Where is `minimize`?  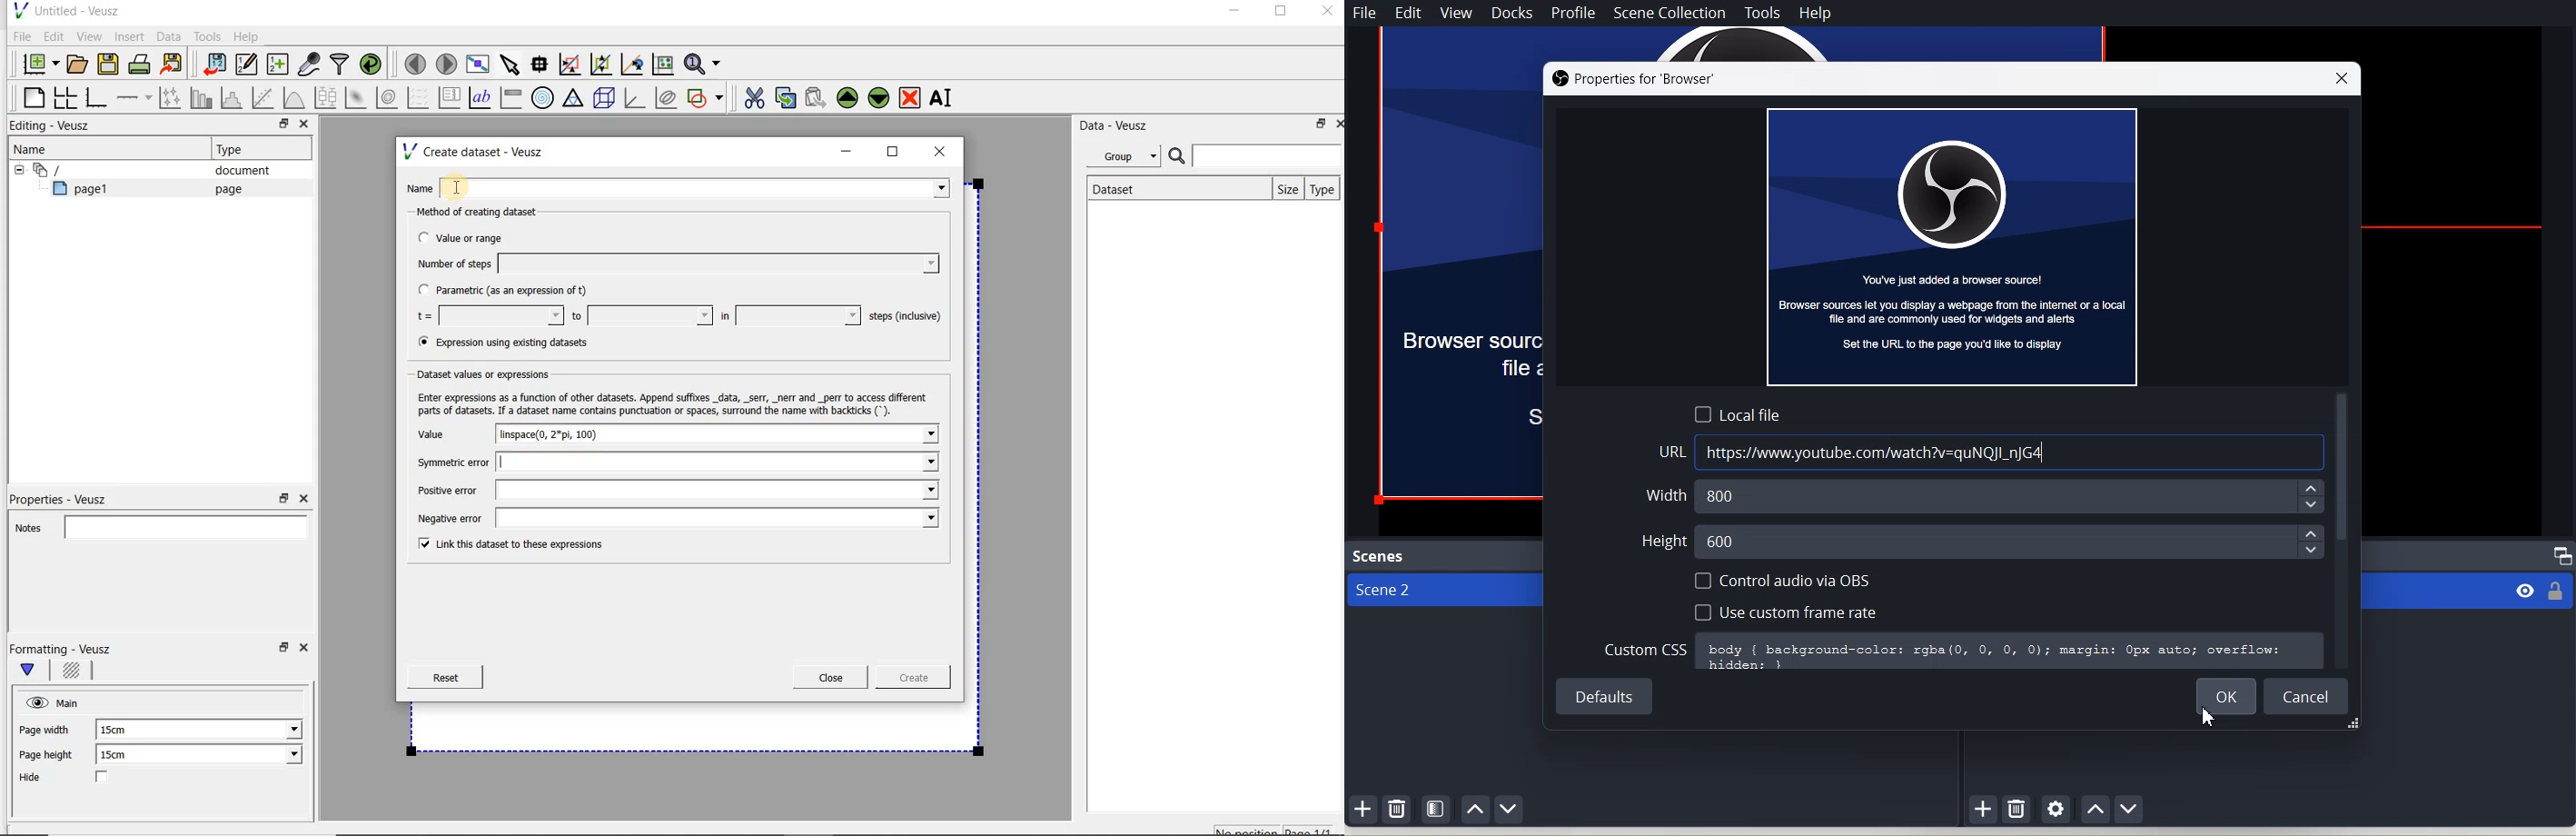 minimize is located at coordinates (1233, 13).